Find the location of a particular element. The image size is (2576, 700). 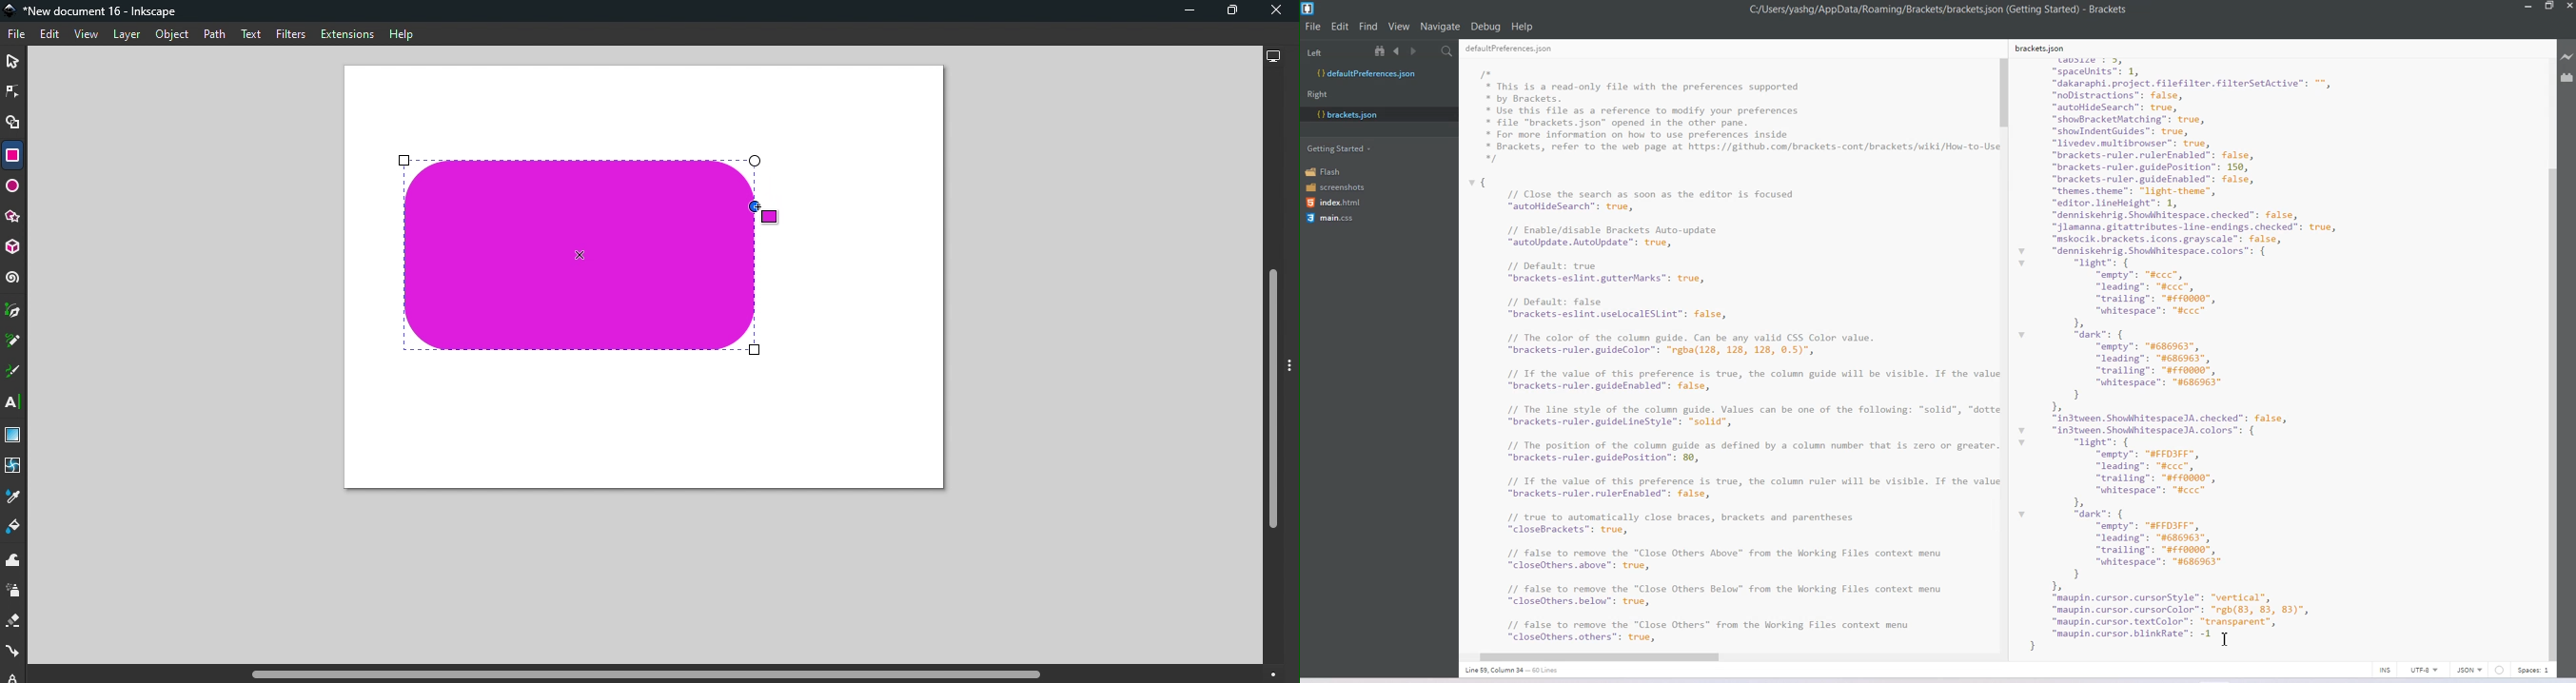

Live Preview is located at coordinates (2567, 57).